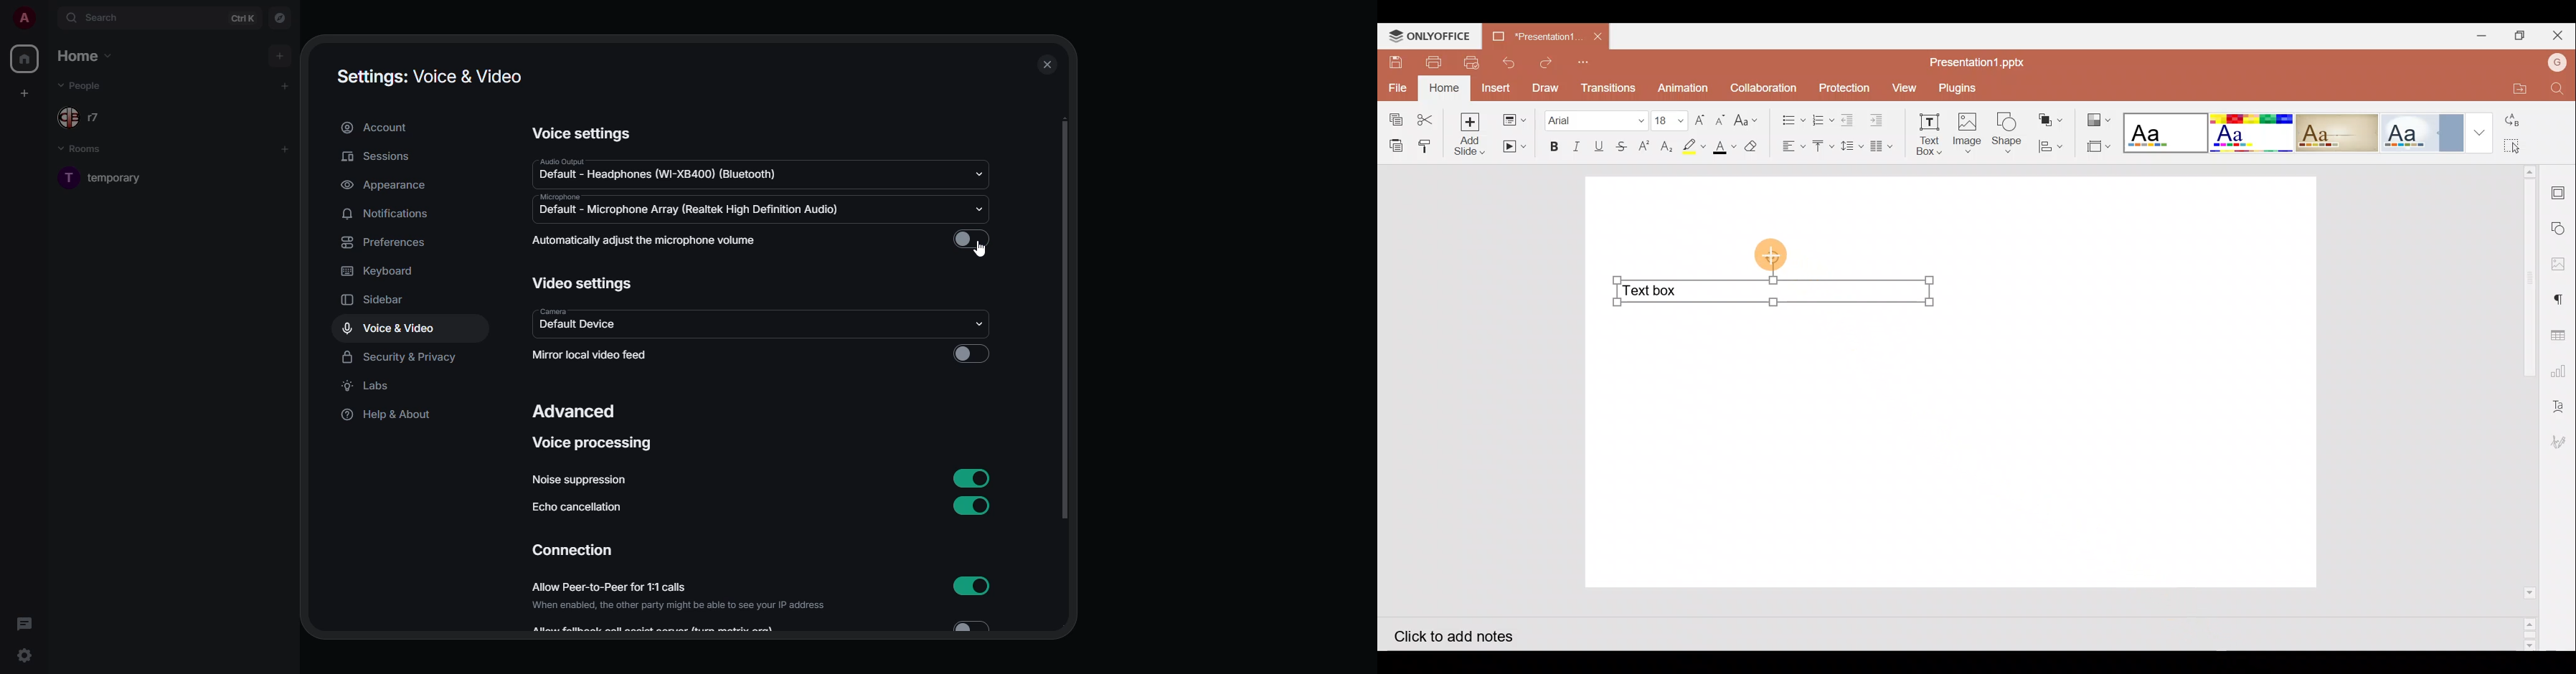  What do you see at coordinates (2561, 230) in the screenshot?
I see `Shapes settings` at bounding box center [2561, 230].